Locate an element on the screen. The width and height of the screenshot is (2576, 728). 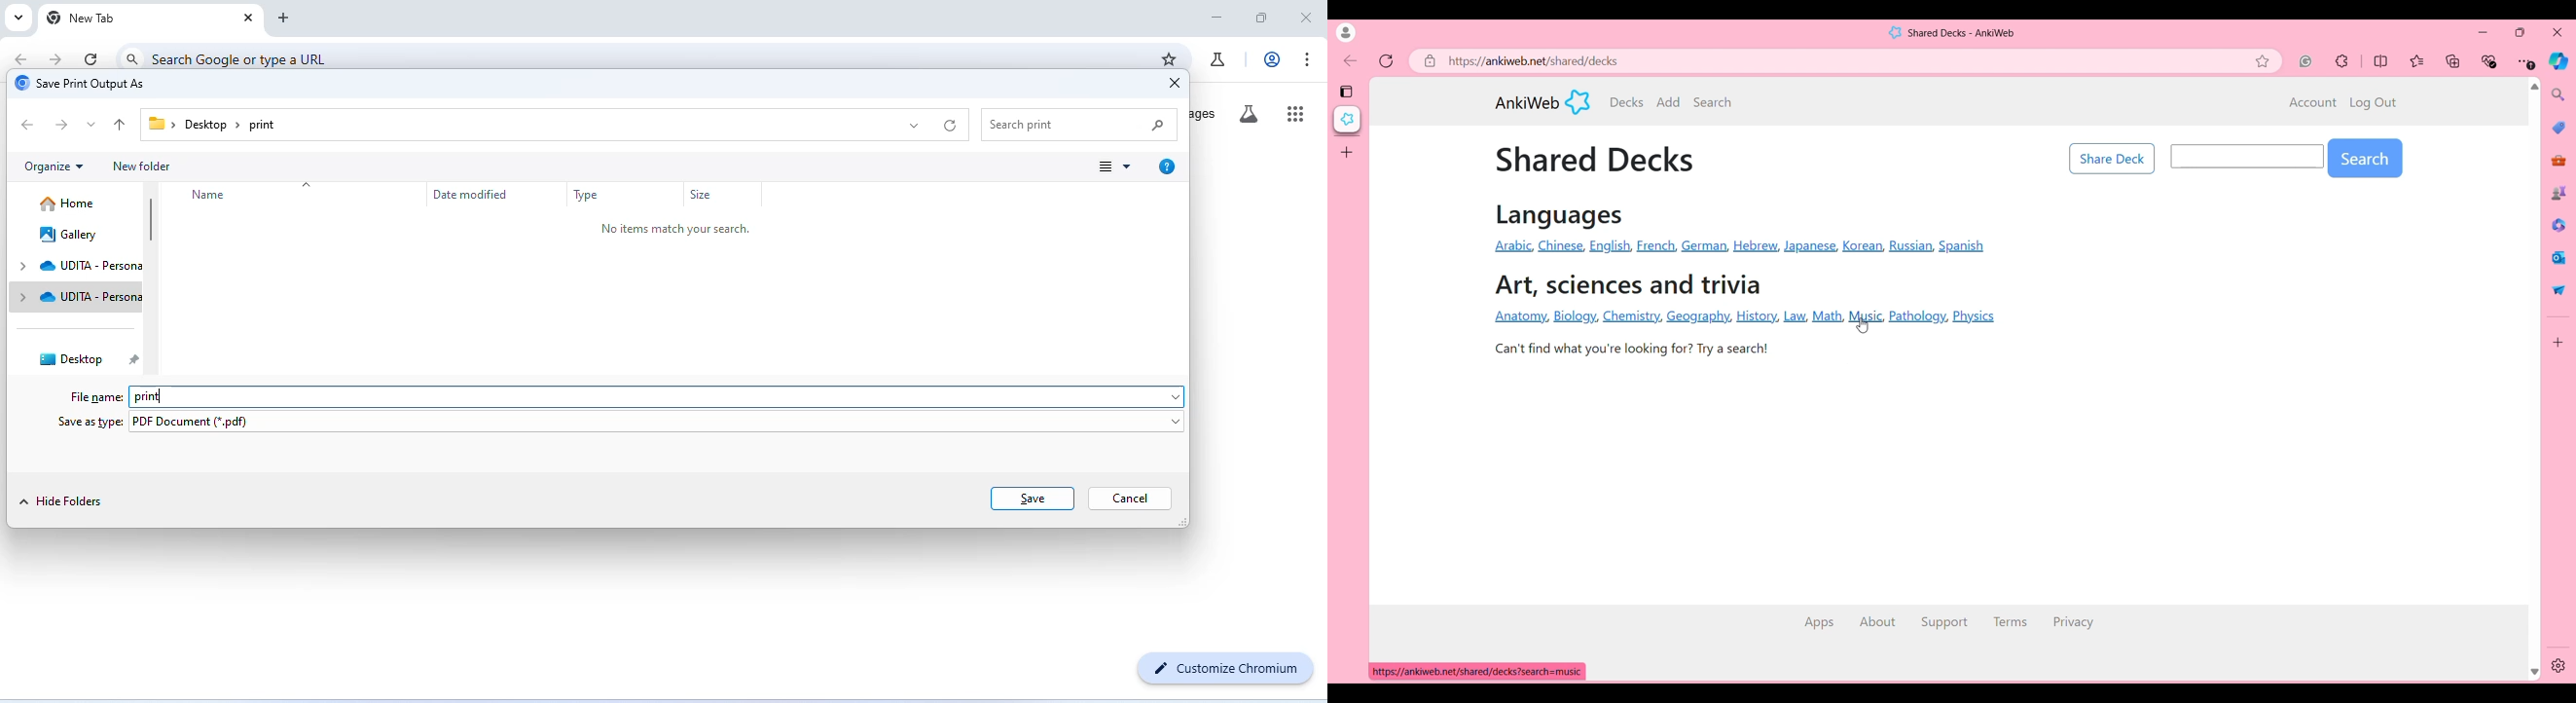
maximize is located at coordinates (1260, 18).